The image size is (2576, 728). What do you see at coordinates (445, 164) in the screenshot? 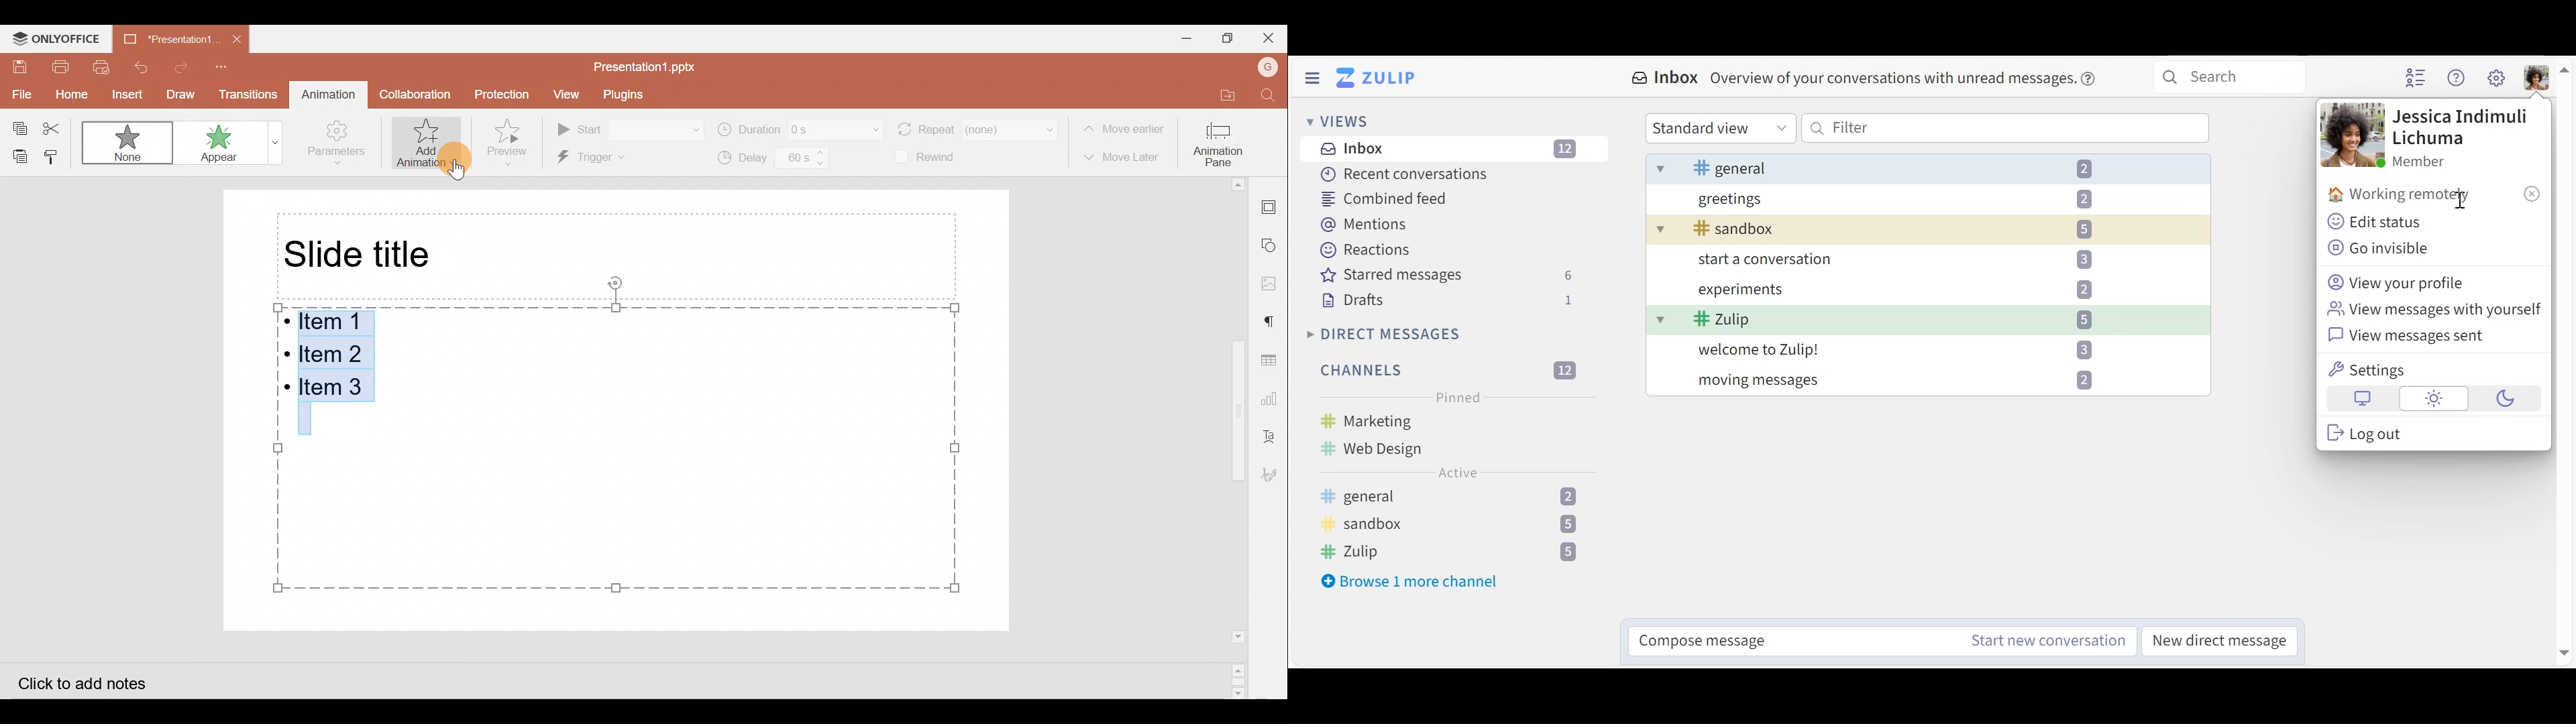
I see `Cursor on animation` at bounding box center [445, 164].